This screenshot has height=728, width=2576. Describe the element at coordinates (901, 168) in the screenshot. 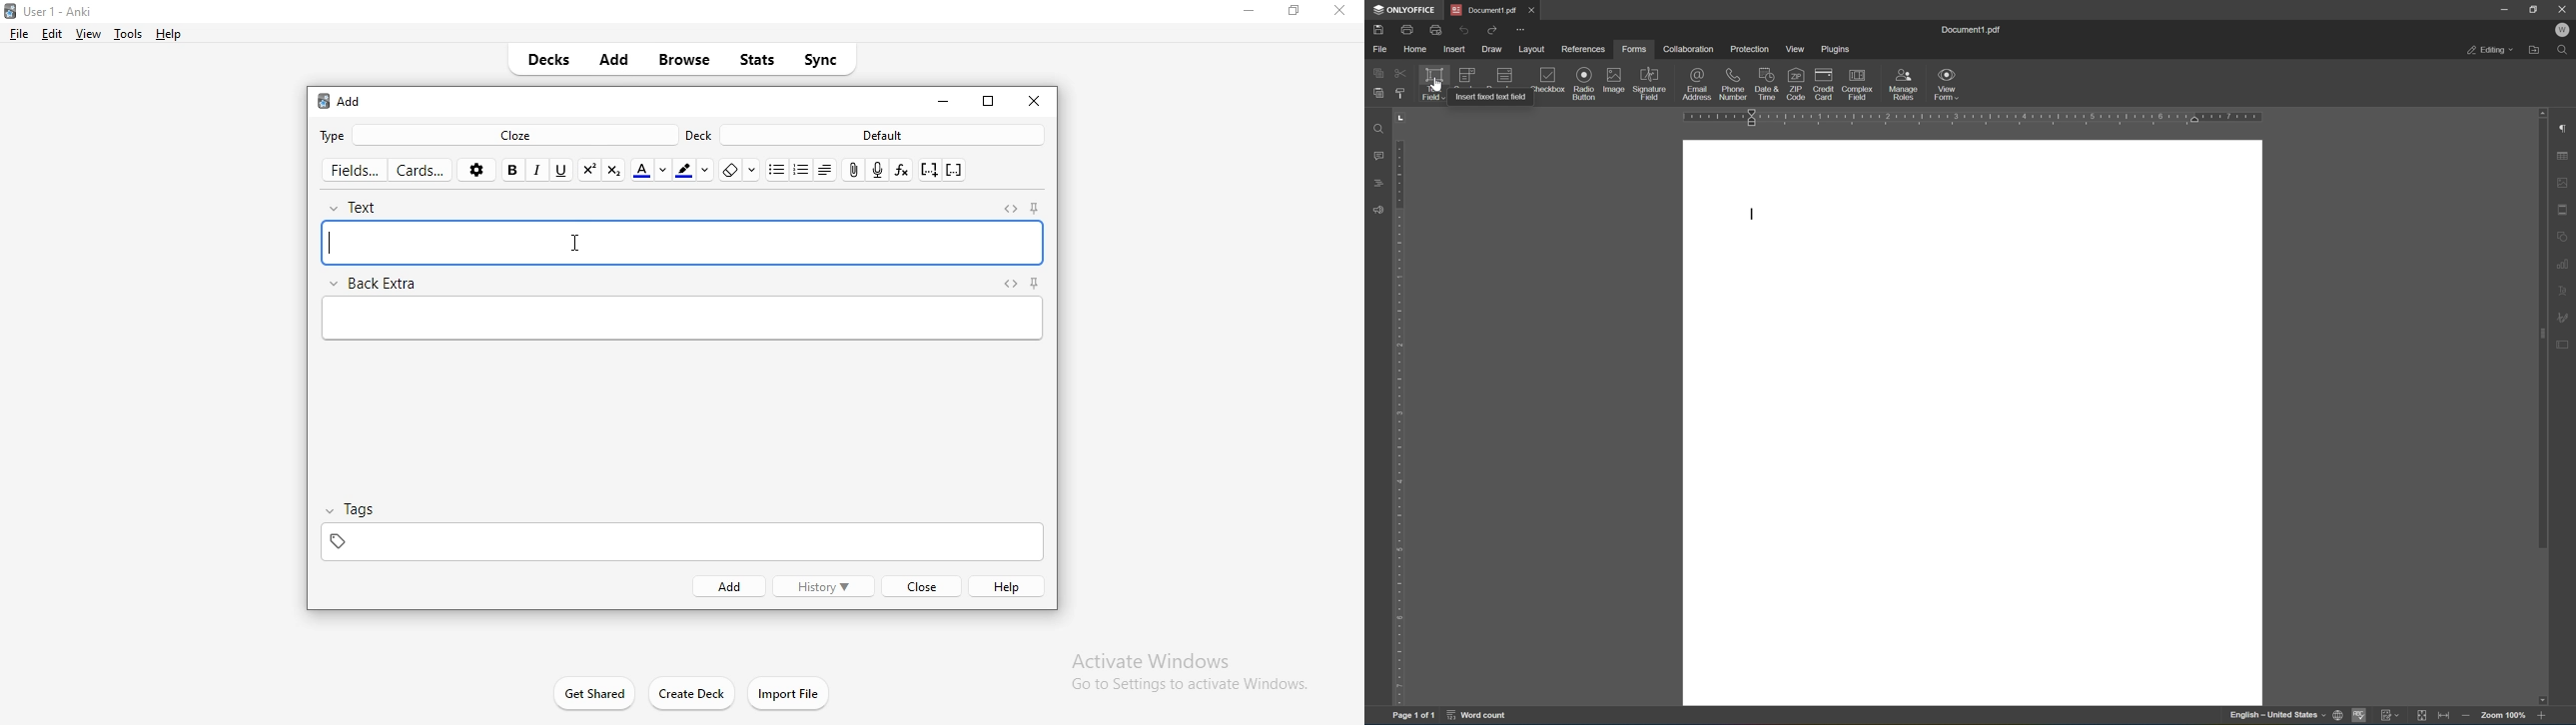

I see `formula` at that location.